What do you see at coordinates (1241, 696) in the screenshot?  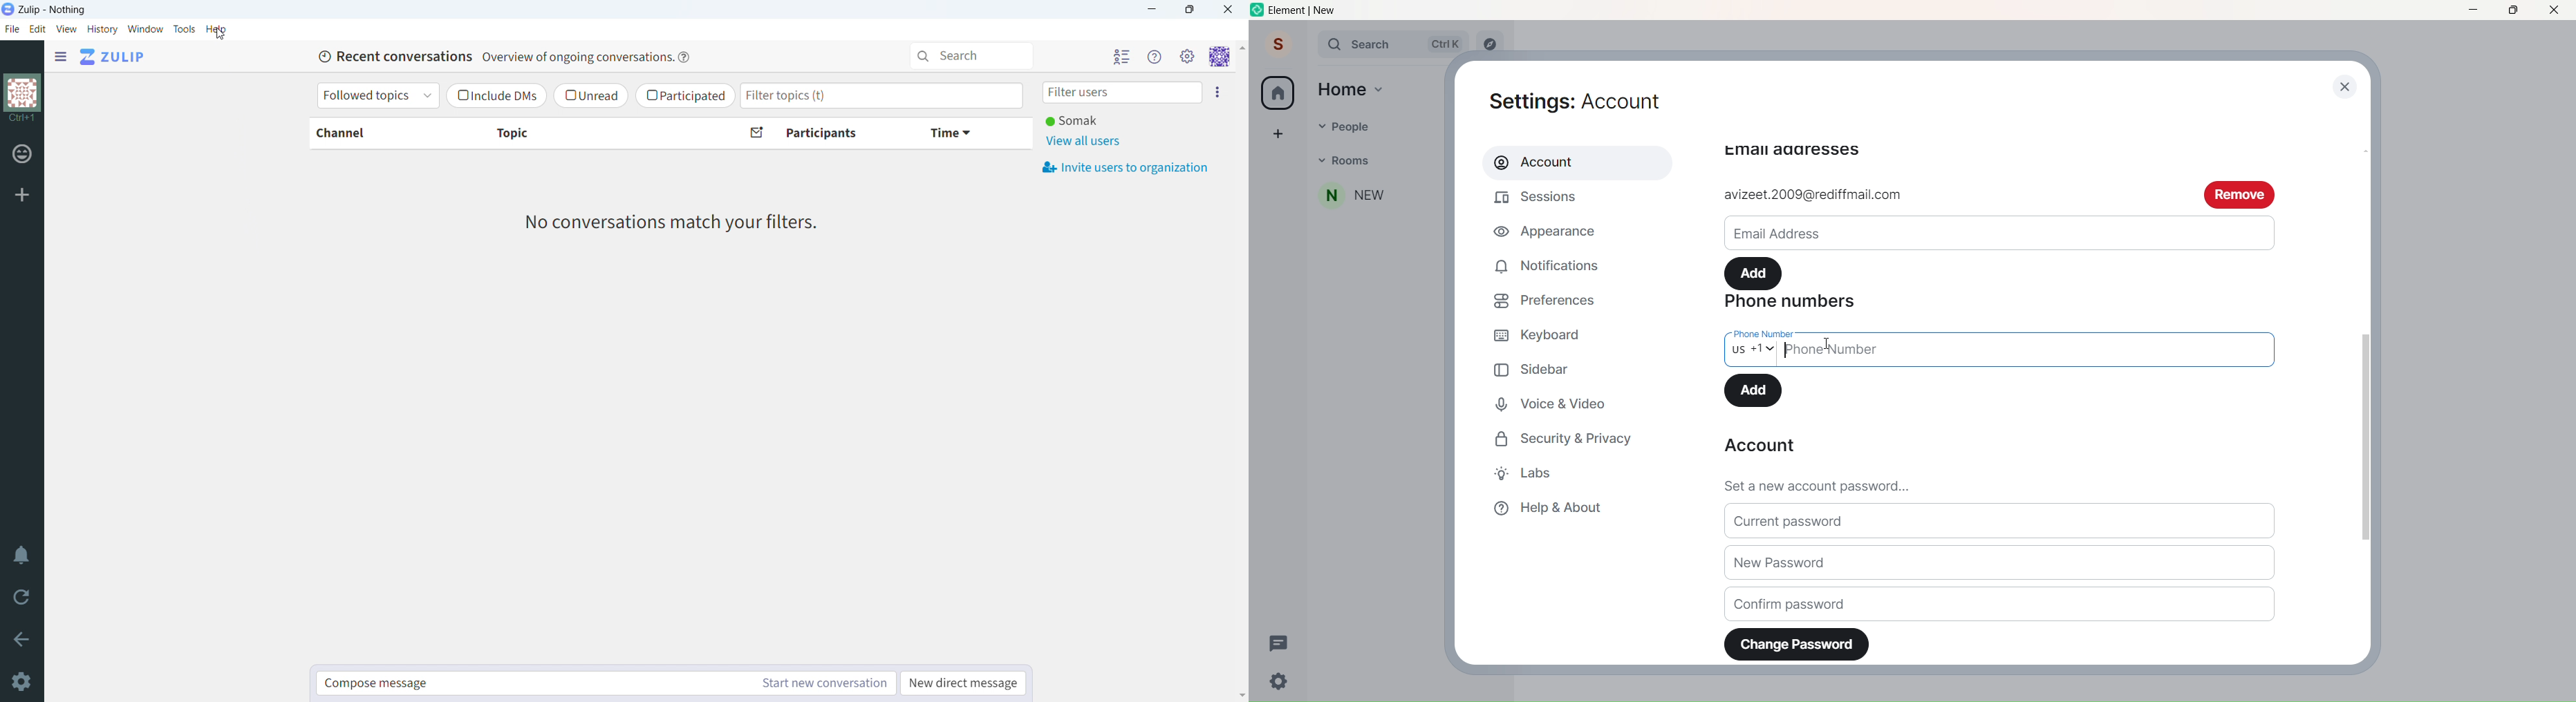 I see `scroll down` at bounding box center [1241, 696].